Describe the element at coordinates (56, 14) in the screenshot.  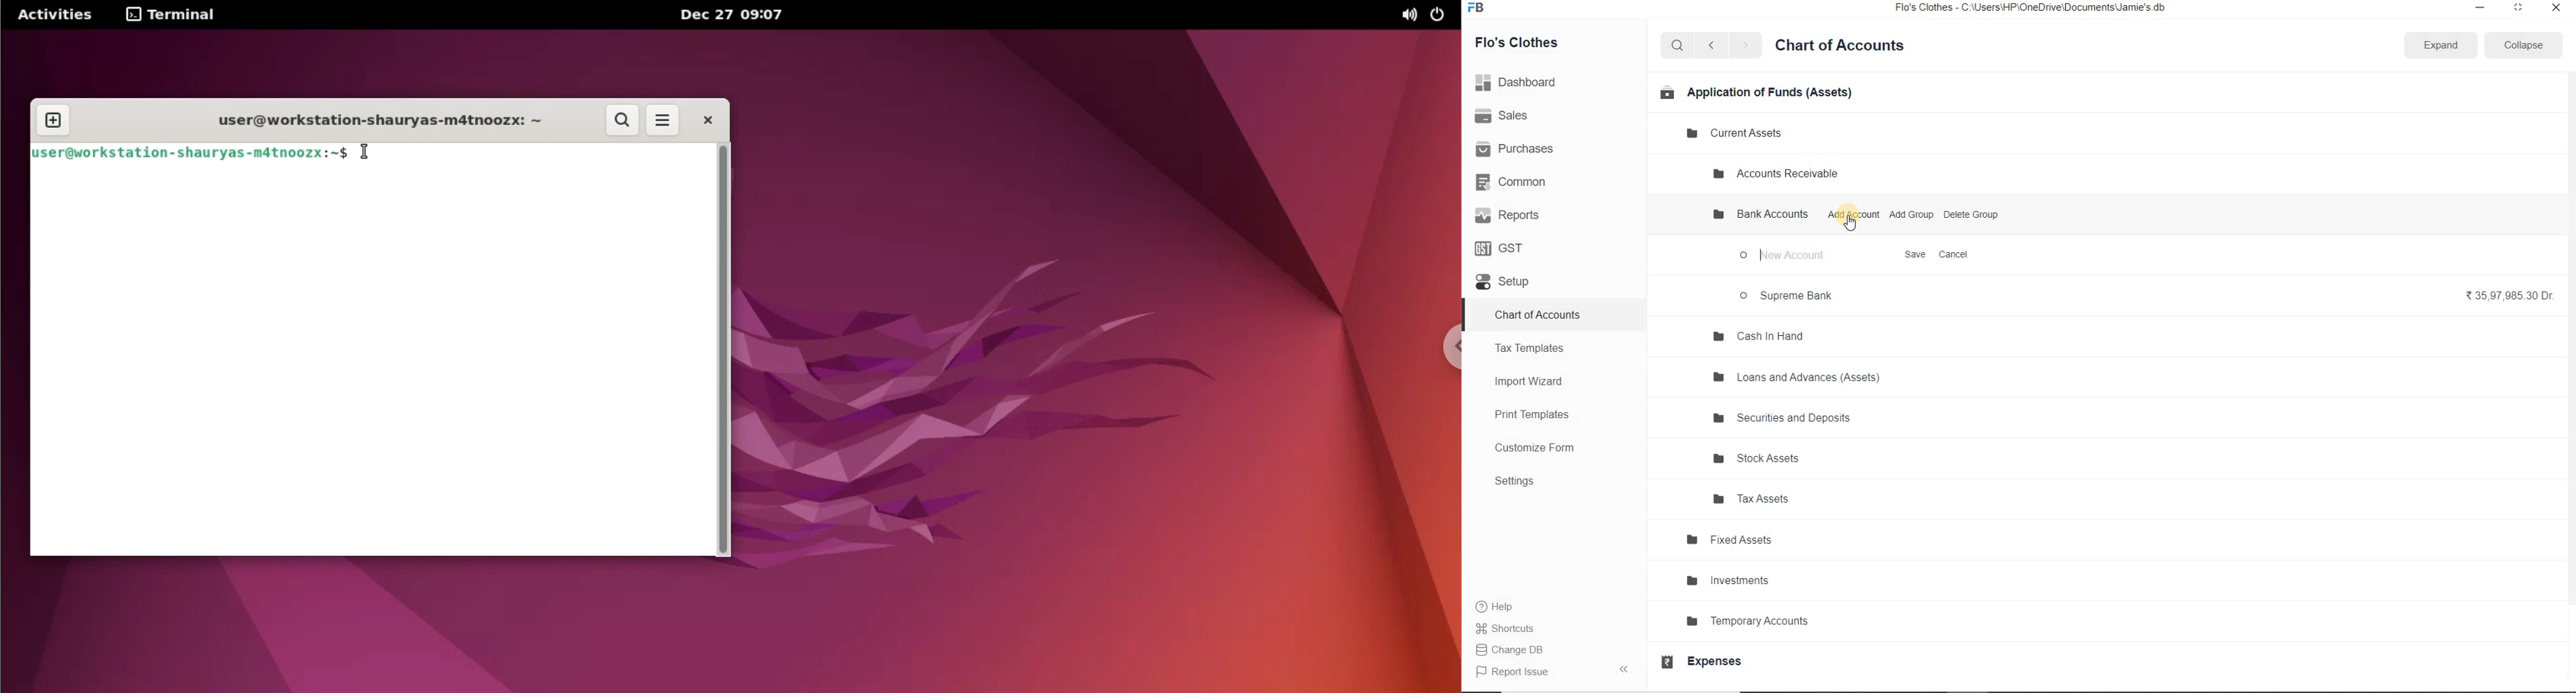
I see `Activities` at that location.